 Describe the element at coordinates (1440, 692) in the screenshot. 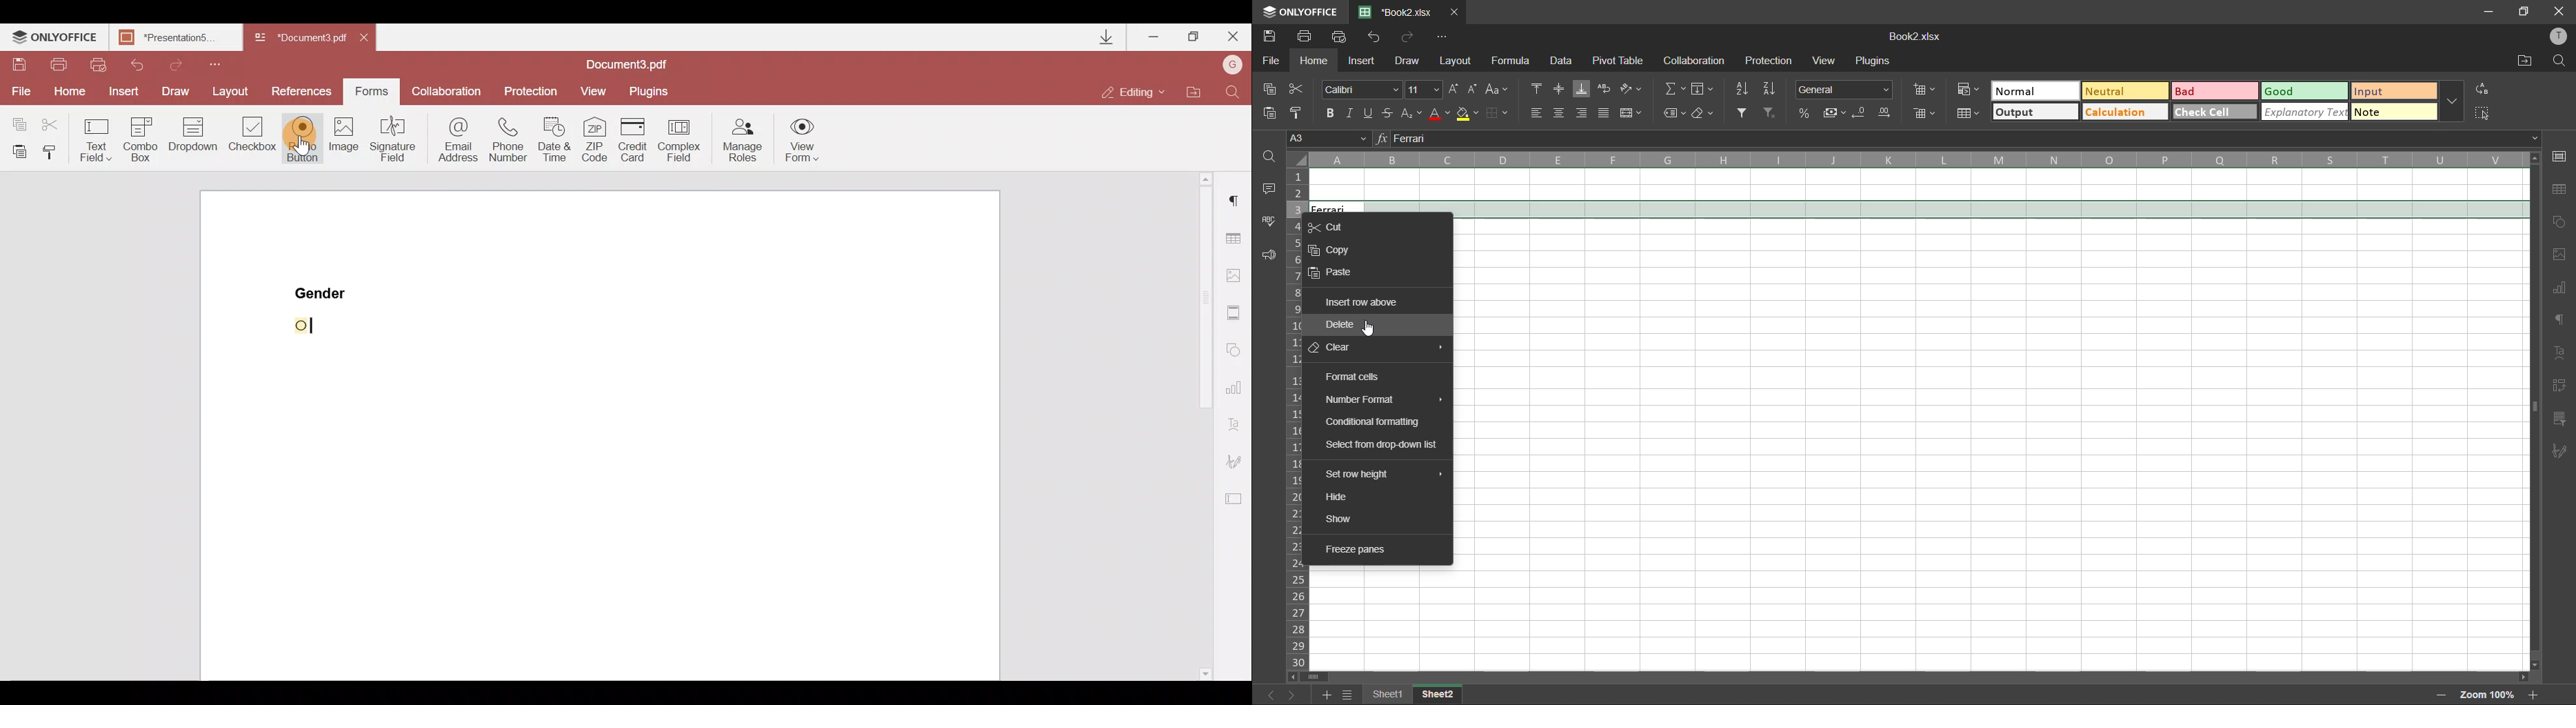

I see `sheet2` at that location.